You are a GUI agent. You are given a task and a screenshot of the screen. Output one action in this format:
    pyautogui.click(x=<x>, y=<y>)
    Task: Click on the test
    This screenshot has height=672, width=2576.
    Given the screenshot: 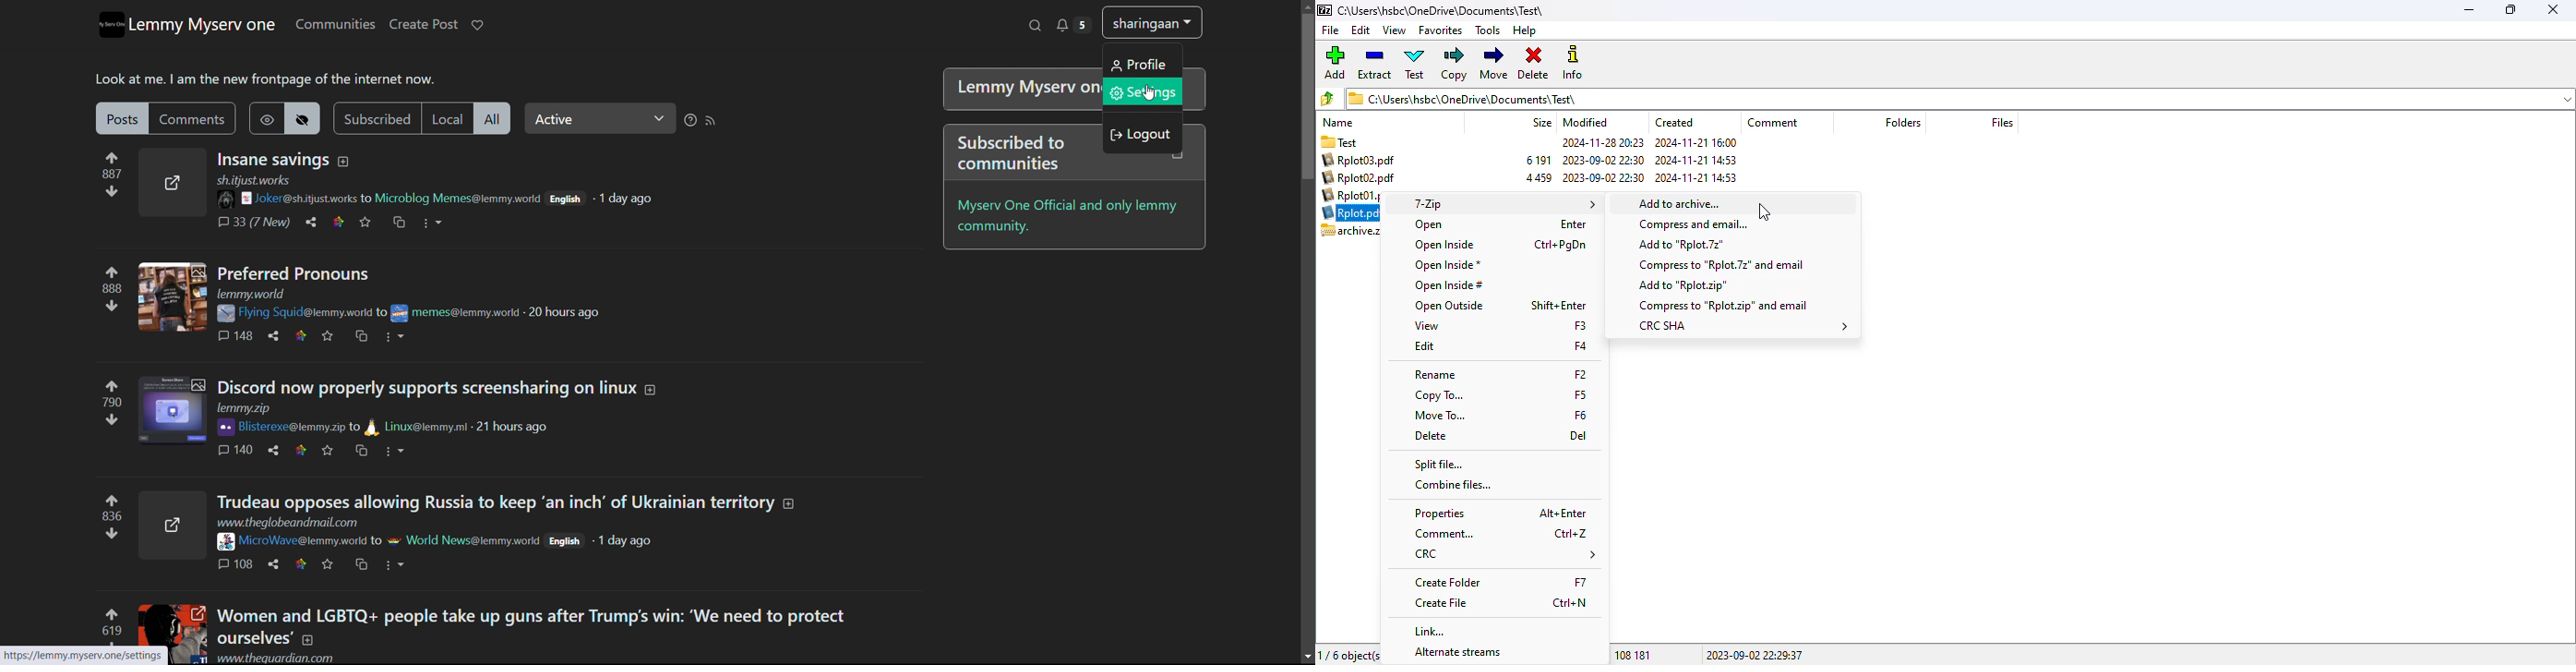 What is the action you would take?
    pyautogui.click(x=1416, y=64)
    